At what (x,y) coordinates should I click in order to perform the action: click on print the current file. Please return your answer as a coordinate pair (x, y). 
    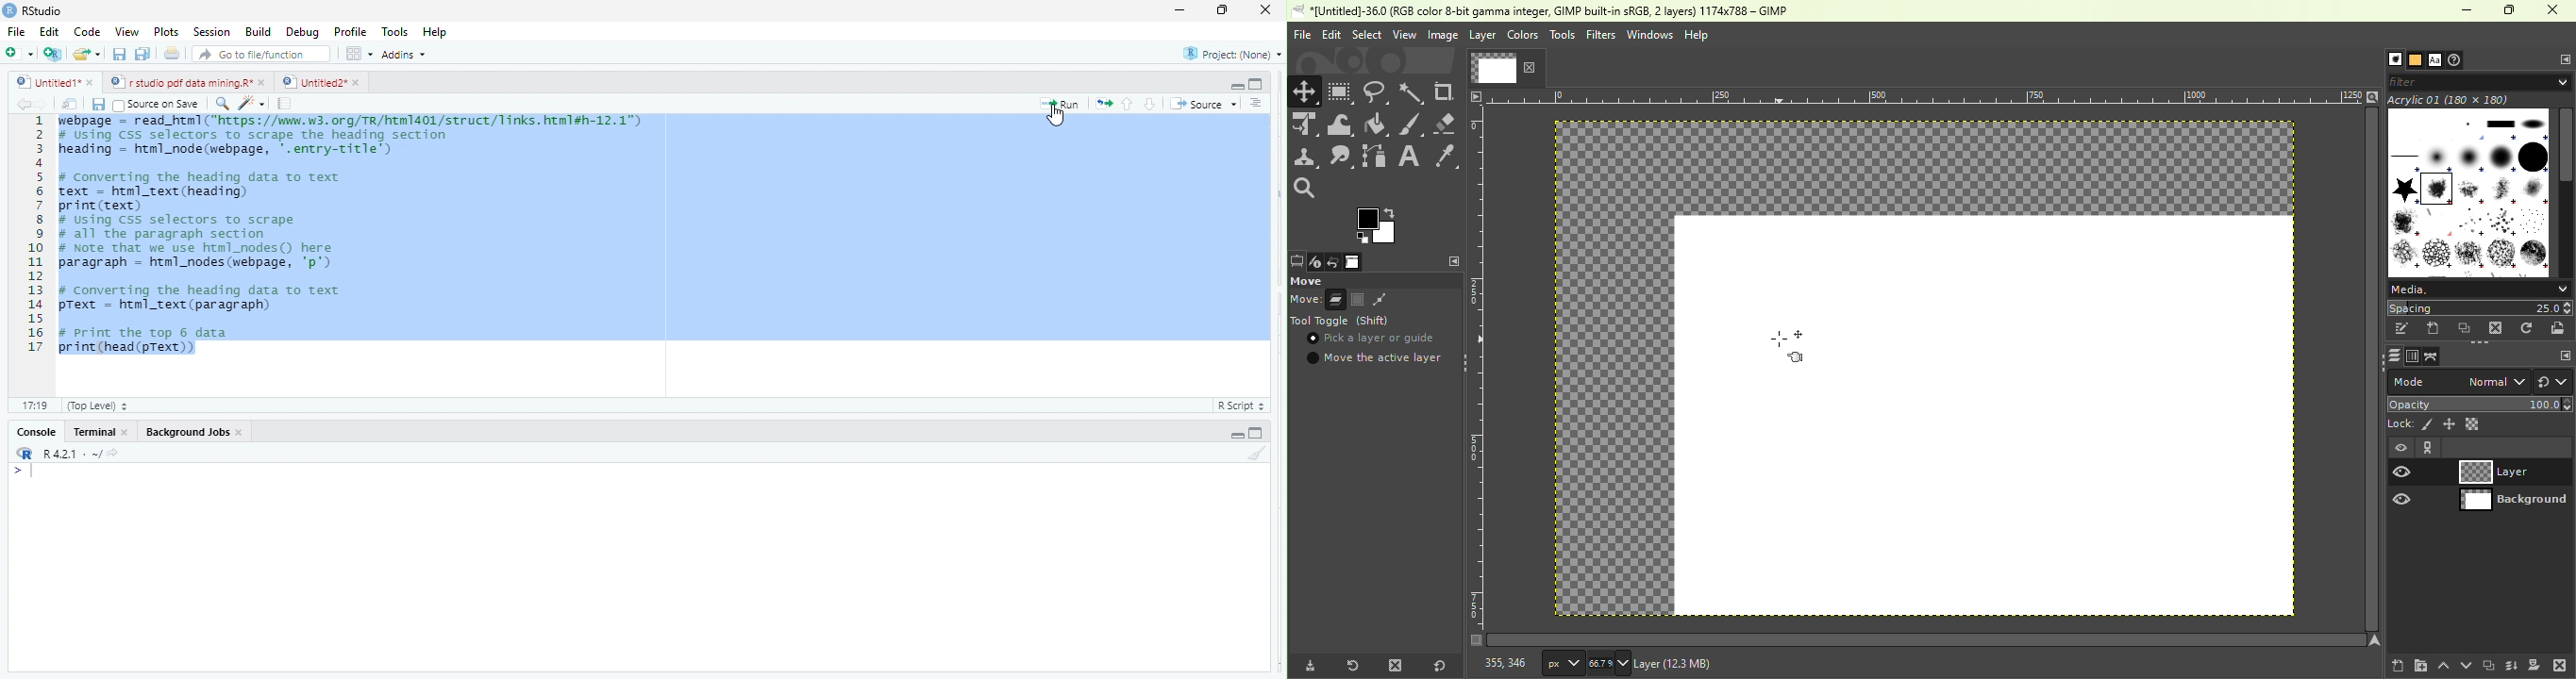
    Looking at the image, I should click on (169, 55).